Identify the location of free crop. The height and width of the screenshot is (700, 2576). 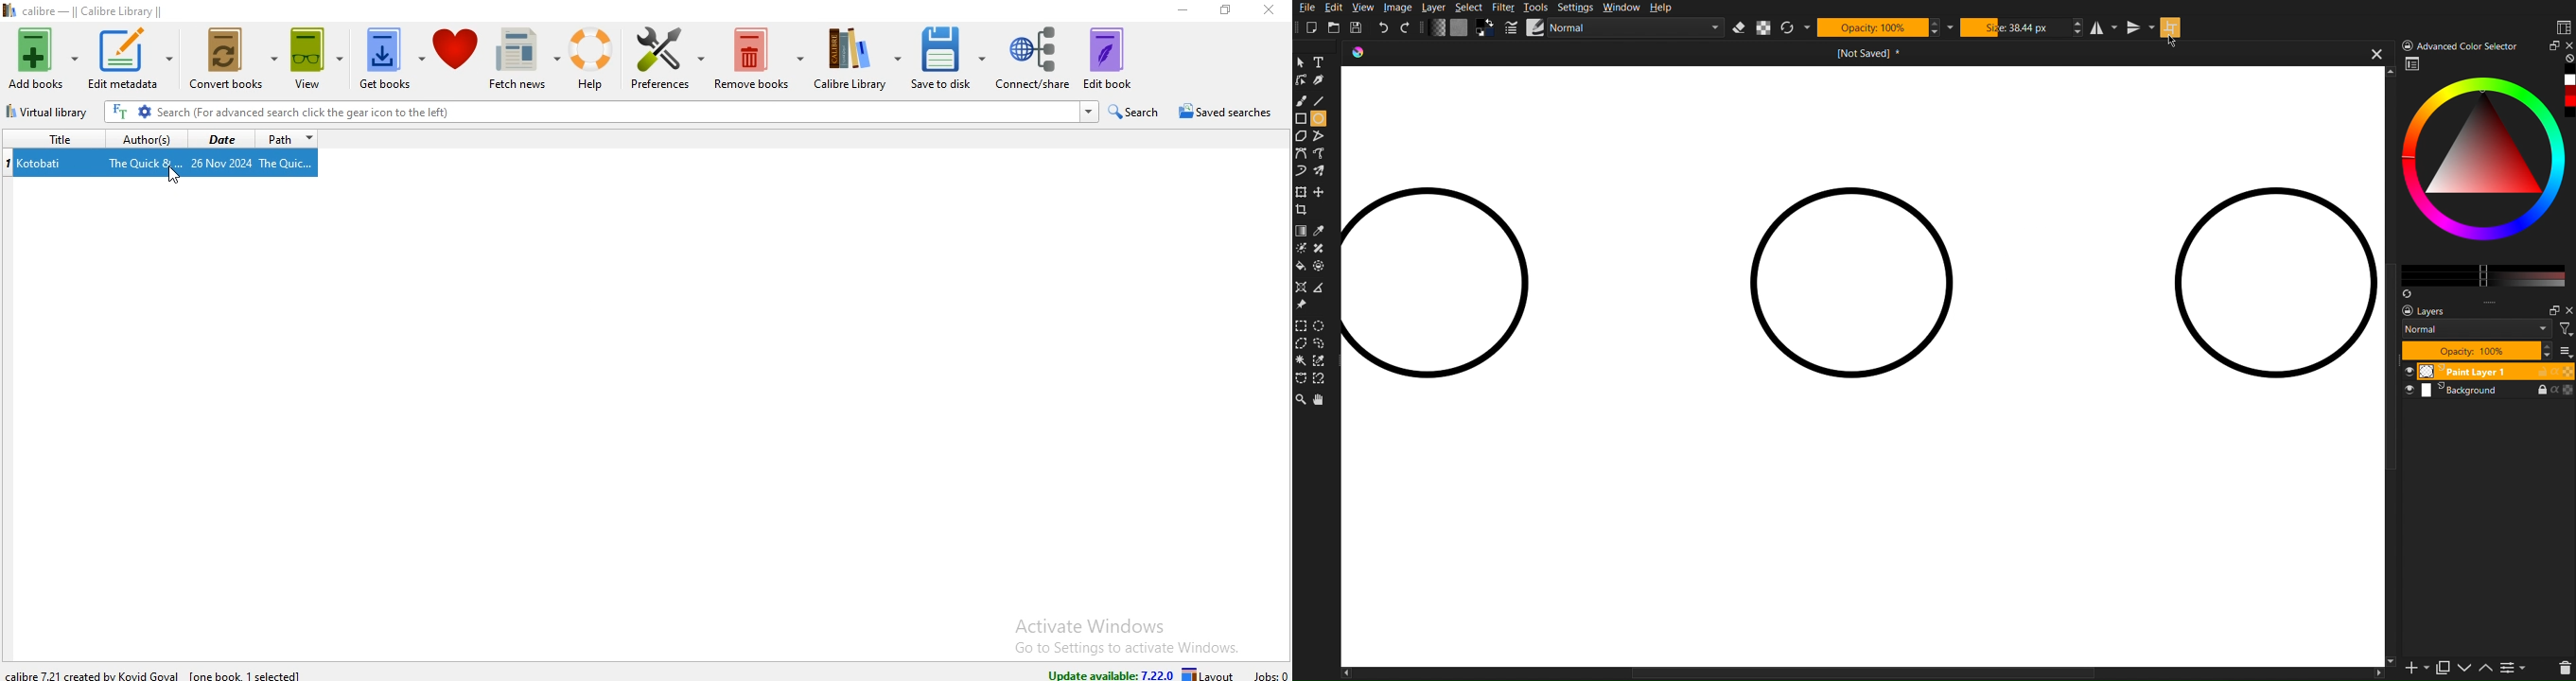
(1321, 195).